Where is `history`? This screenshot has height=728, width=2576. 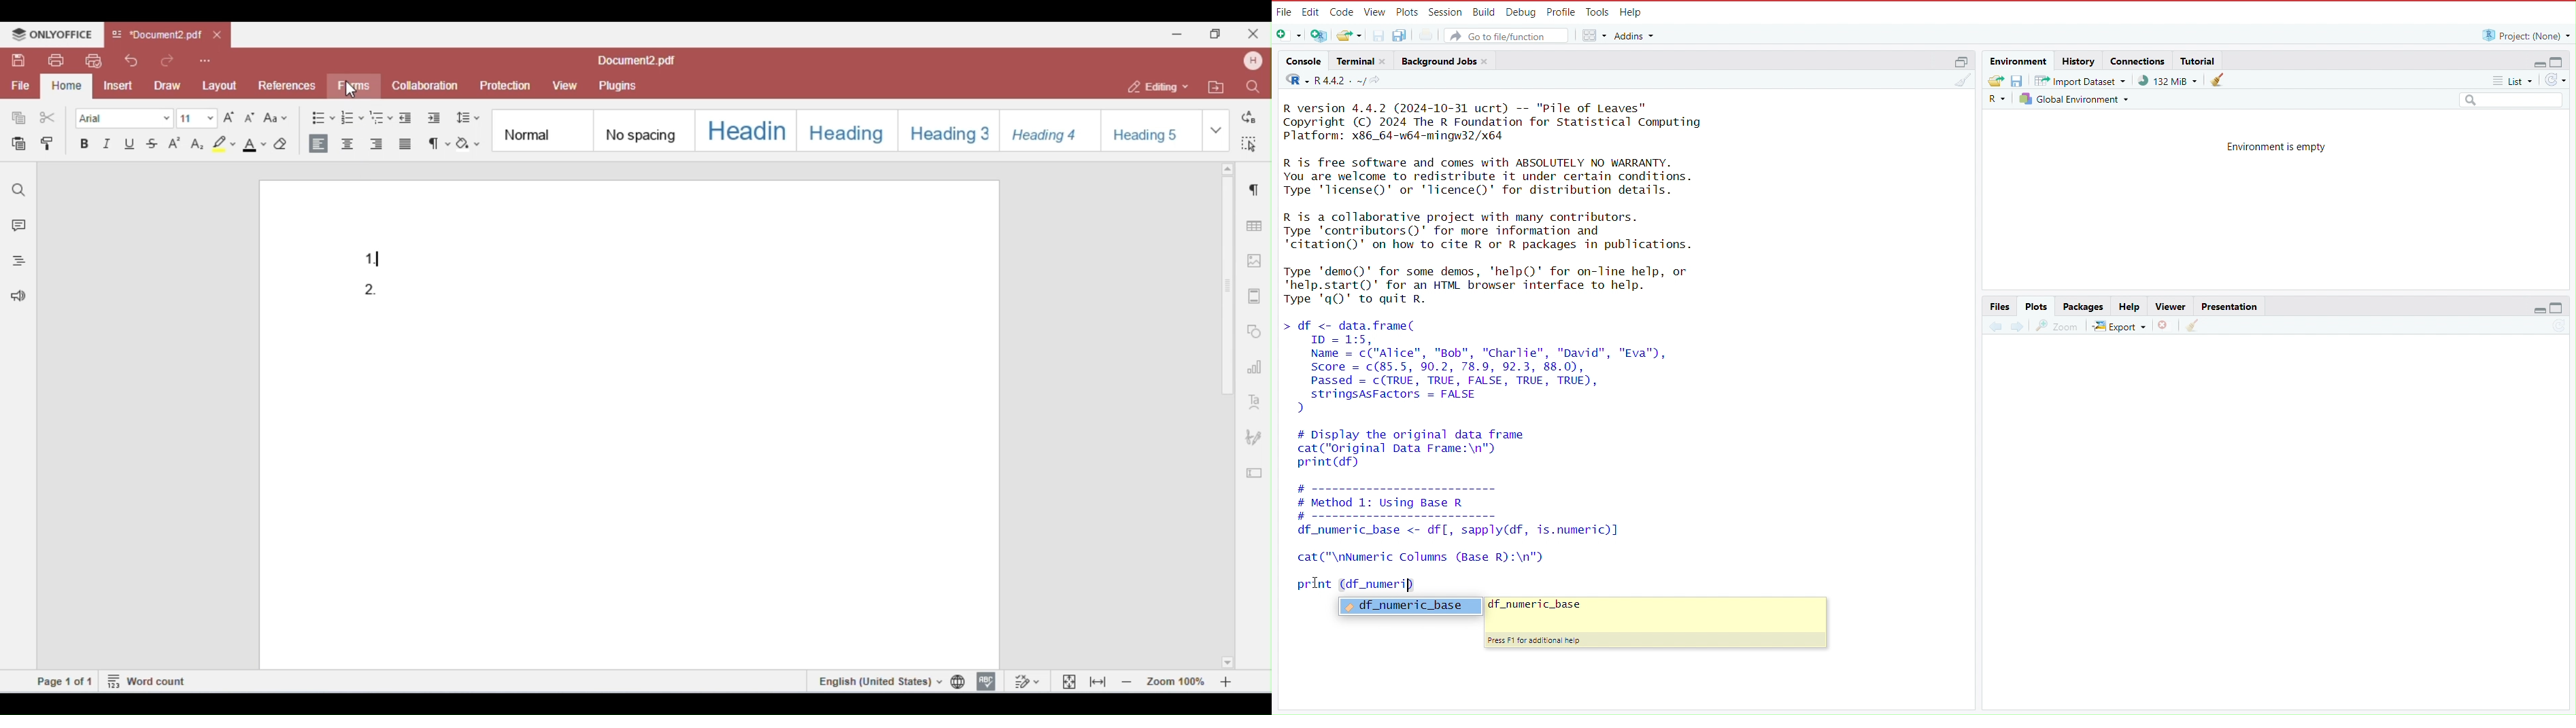
history is located at coordinates (2080, 60).